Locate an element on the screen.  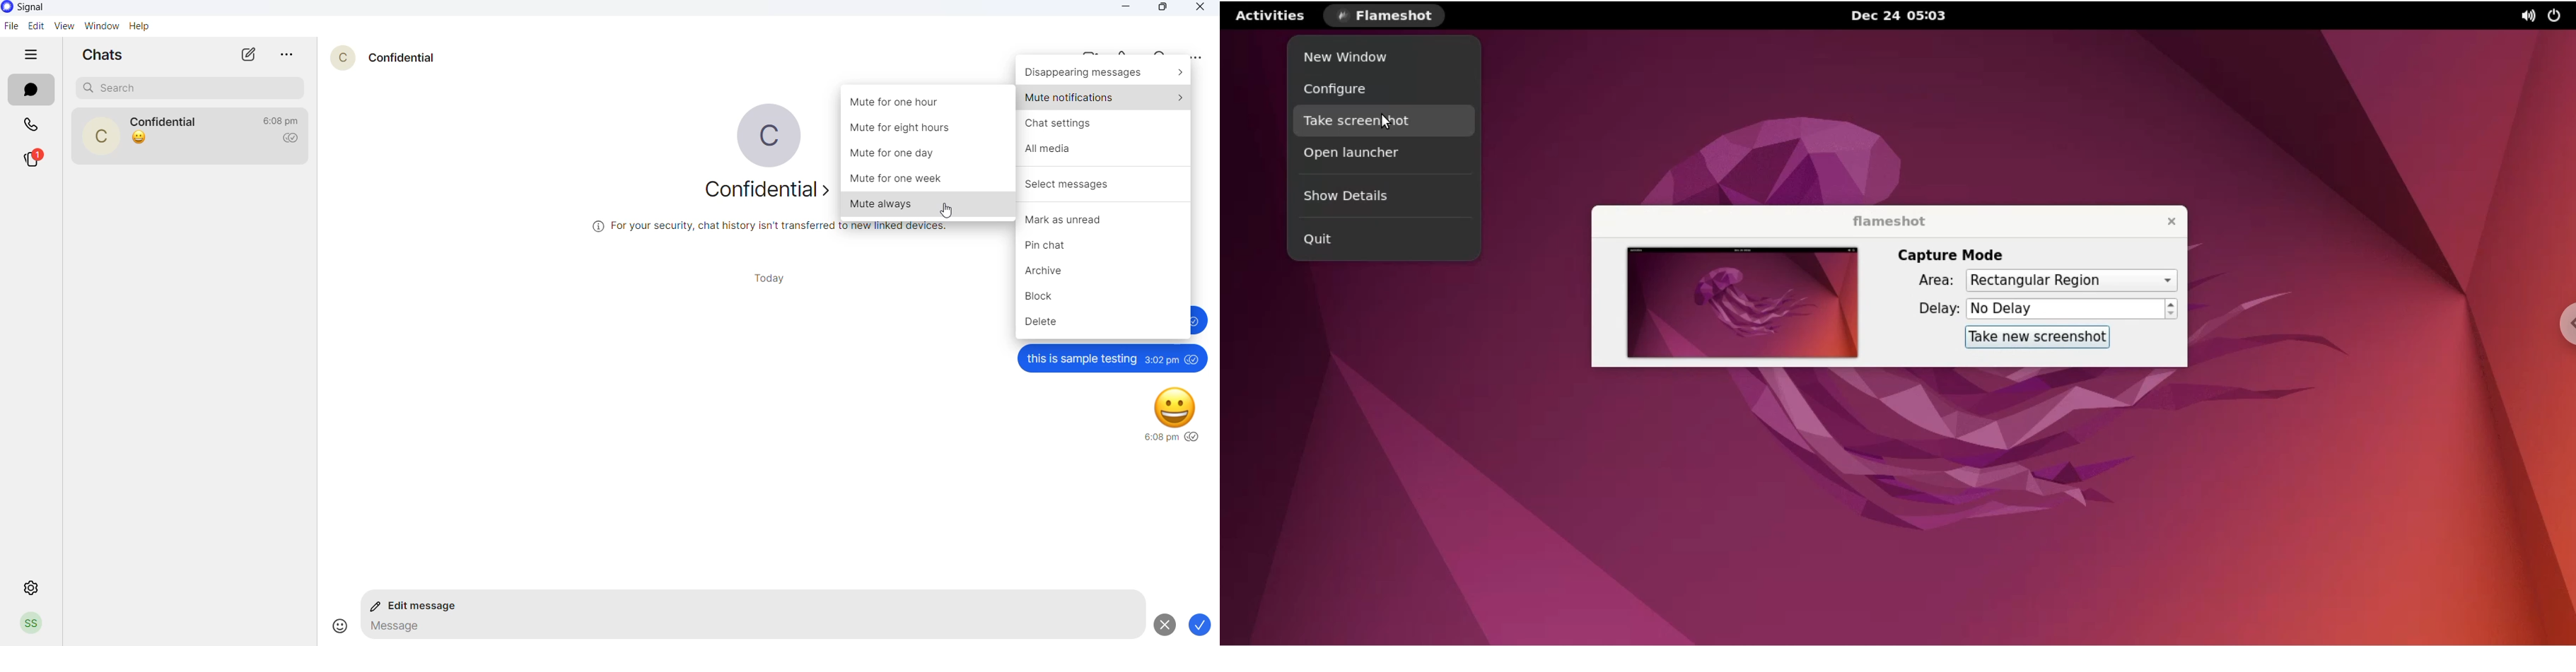
mute notifications is located at coordinates (1104, 97).